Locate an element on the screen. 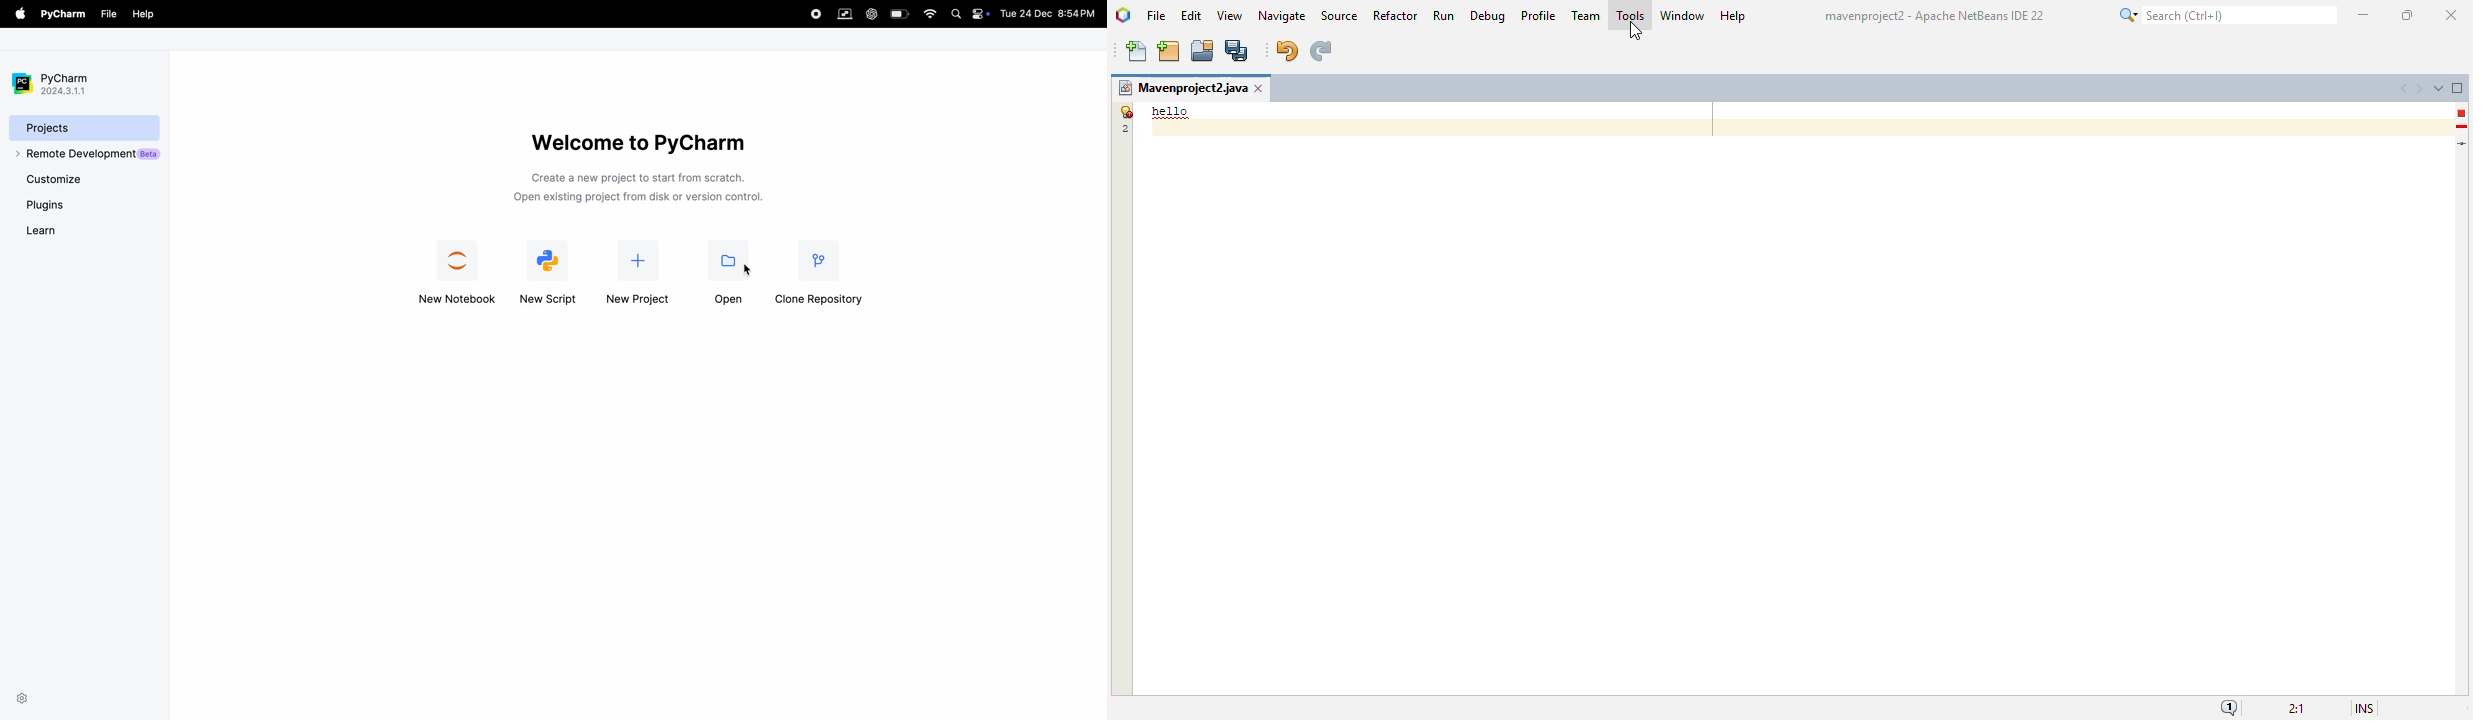 This screenshot has width=2492, height=728. file is located at coordinates (1156, 17).